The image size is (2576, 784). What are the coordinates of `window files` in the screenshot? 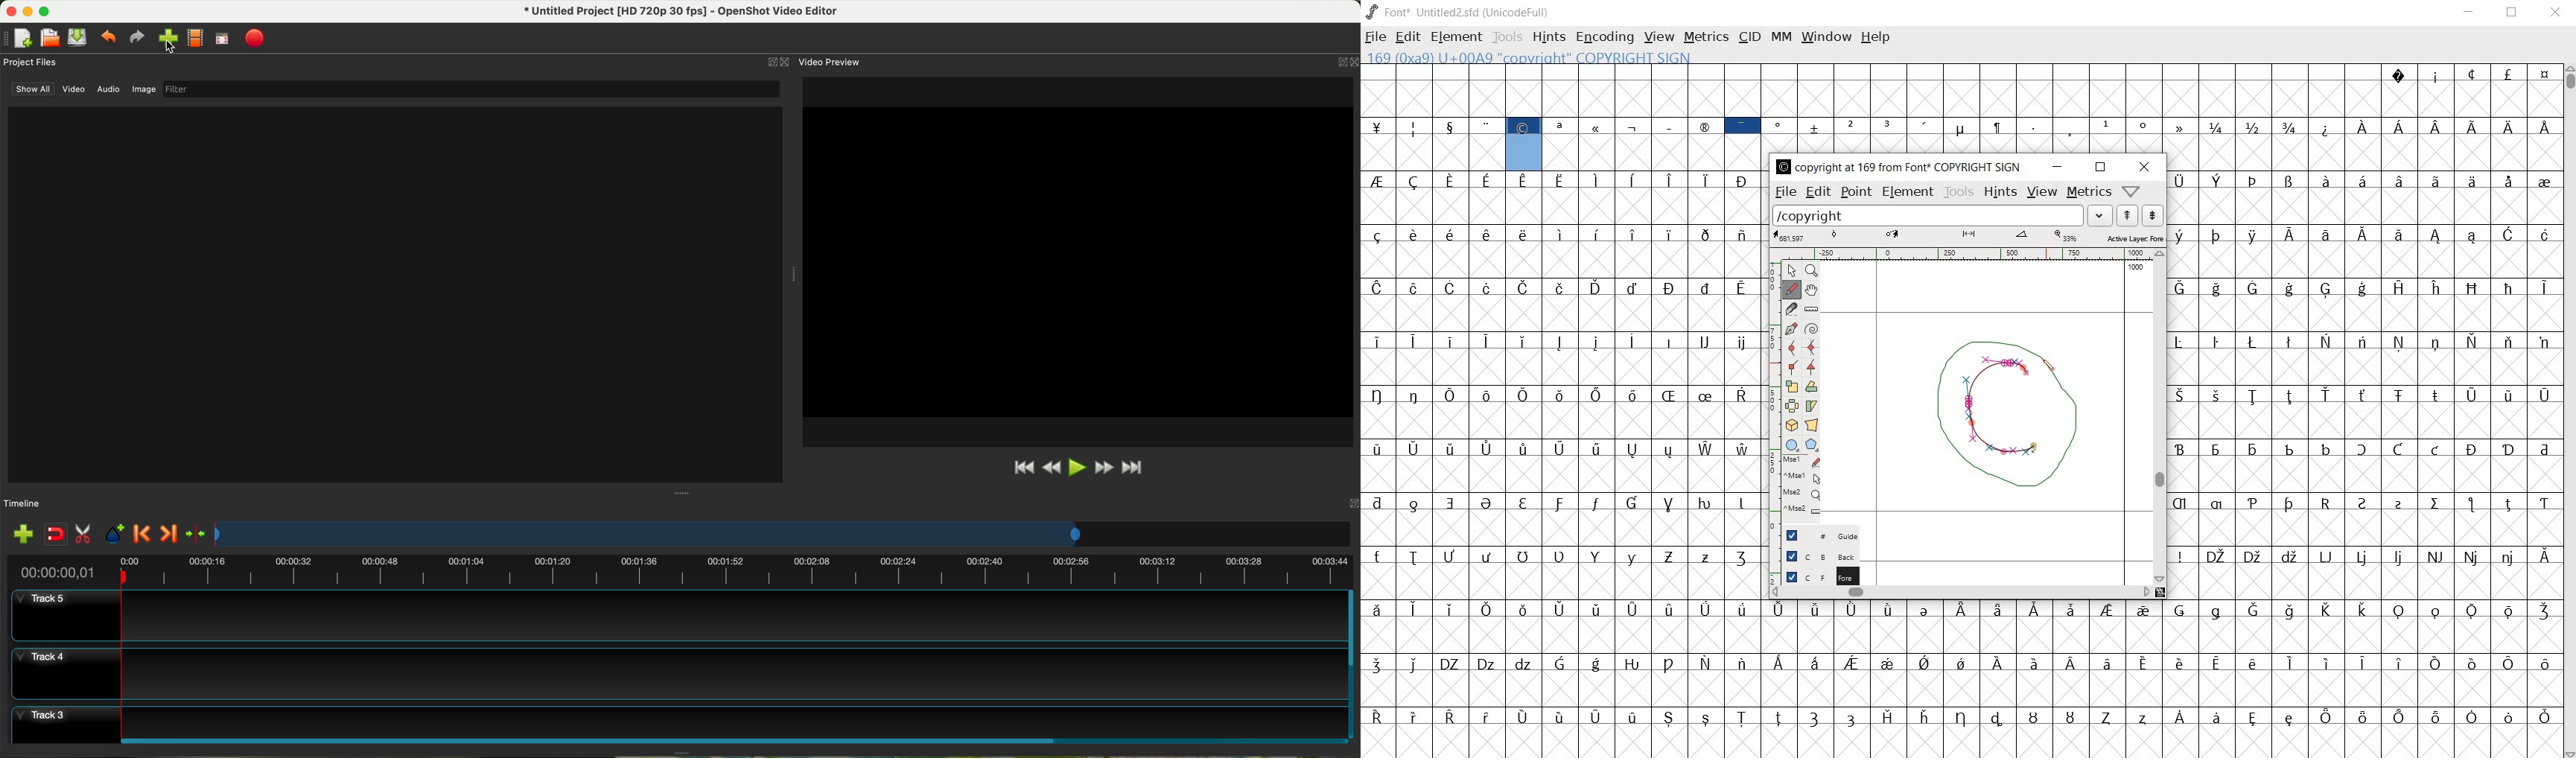 It's located at (392, 294).